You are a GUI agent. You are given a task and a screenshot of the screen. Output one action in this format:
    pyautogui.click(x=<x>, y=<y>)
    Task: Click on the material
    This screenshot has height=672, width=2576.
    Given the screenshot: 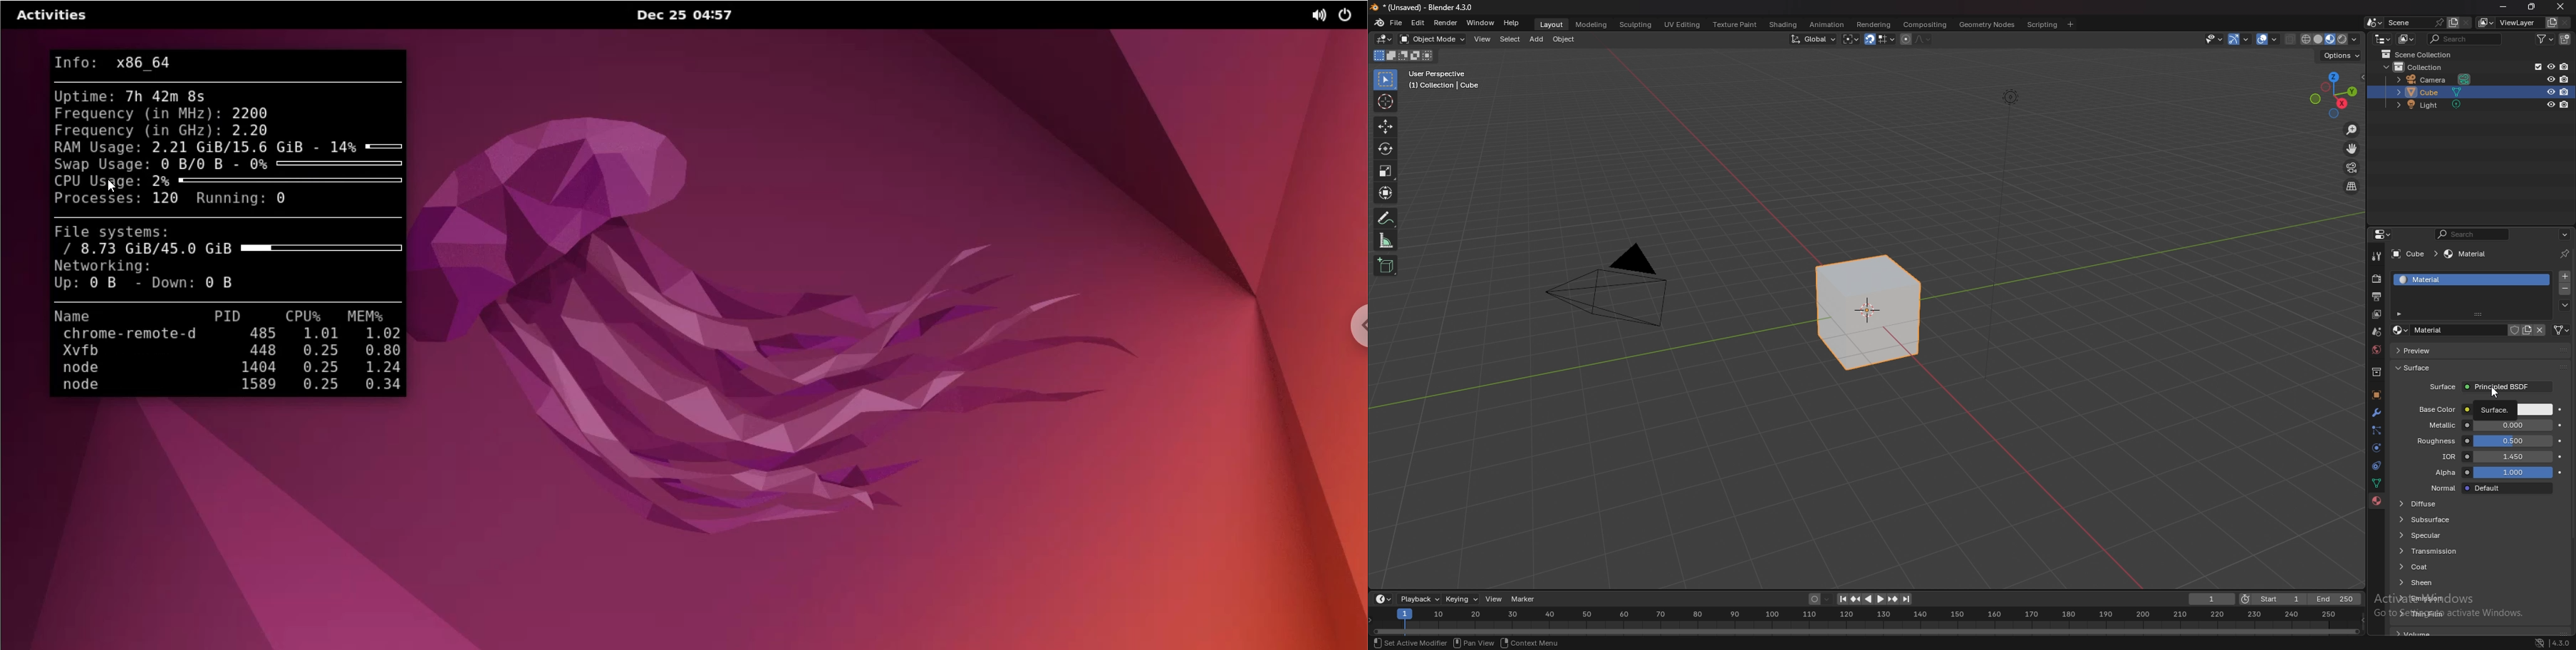 What is the action you would take?
    pyautogui.click(x=2469, y=254)
    